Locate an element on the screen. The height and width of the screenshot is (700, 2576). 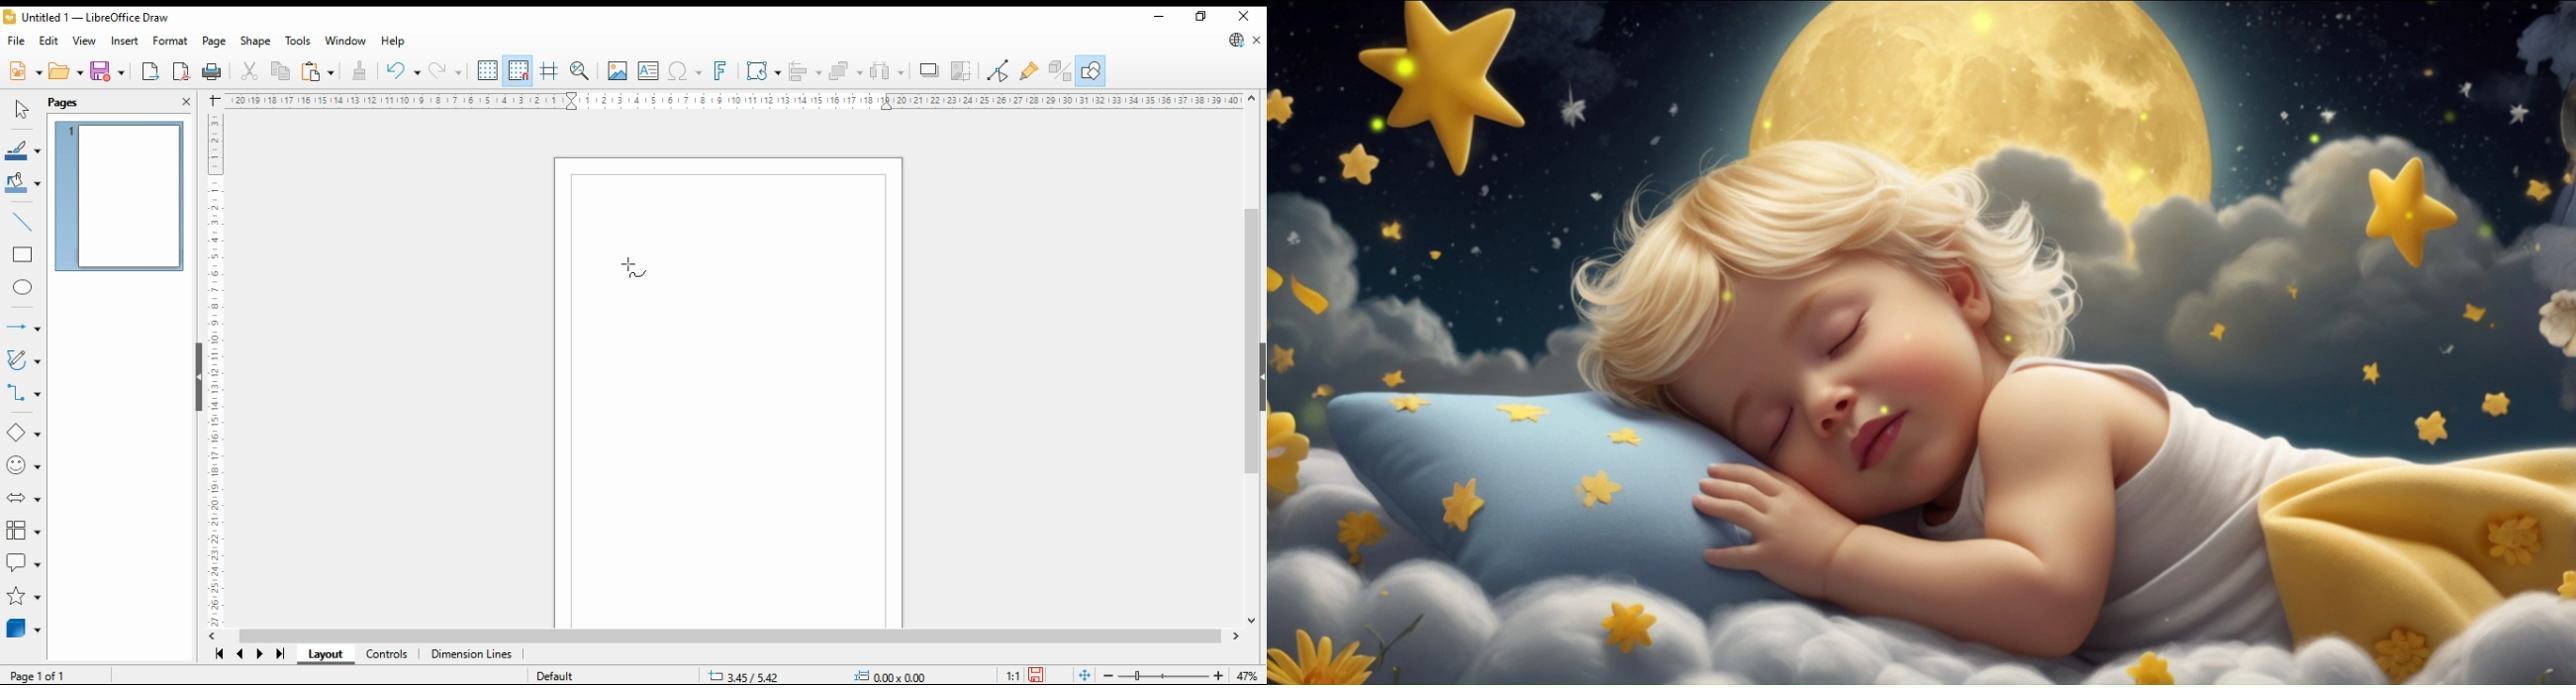
align objects is located at coordinates (806, 71).